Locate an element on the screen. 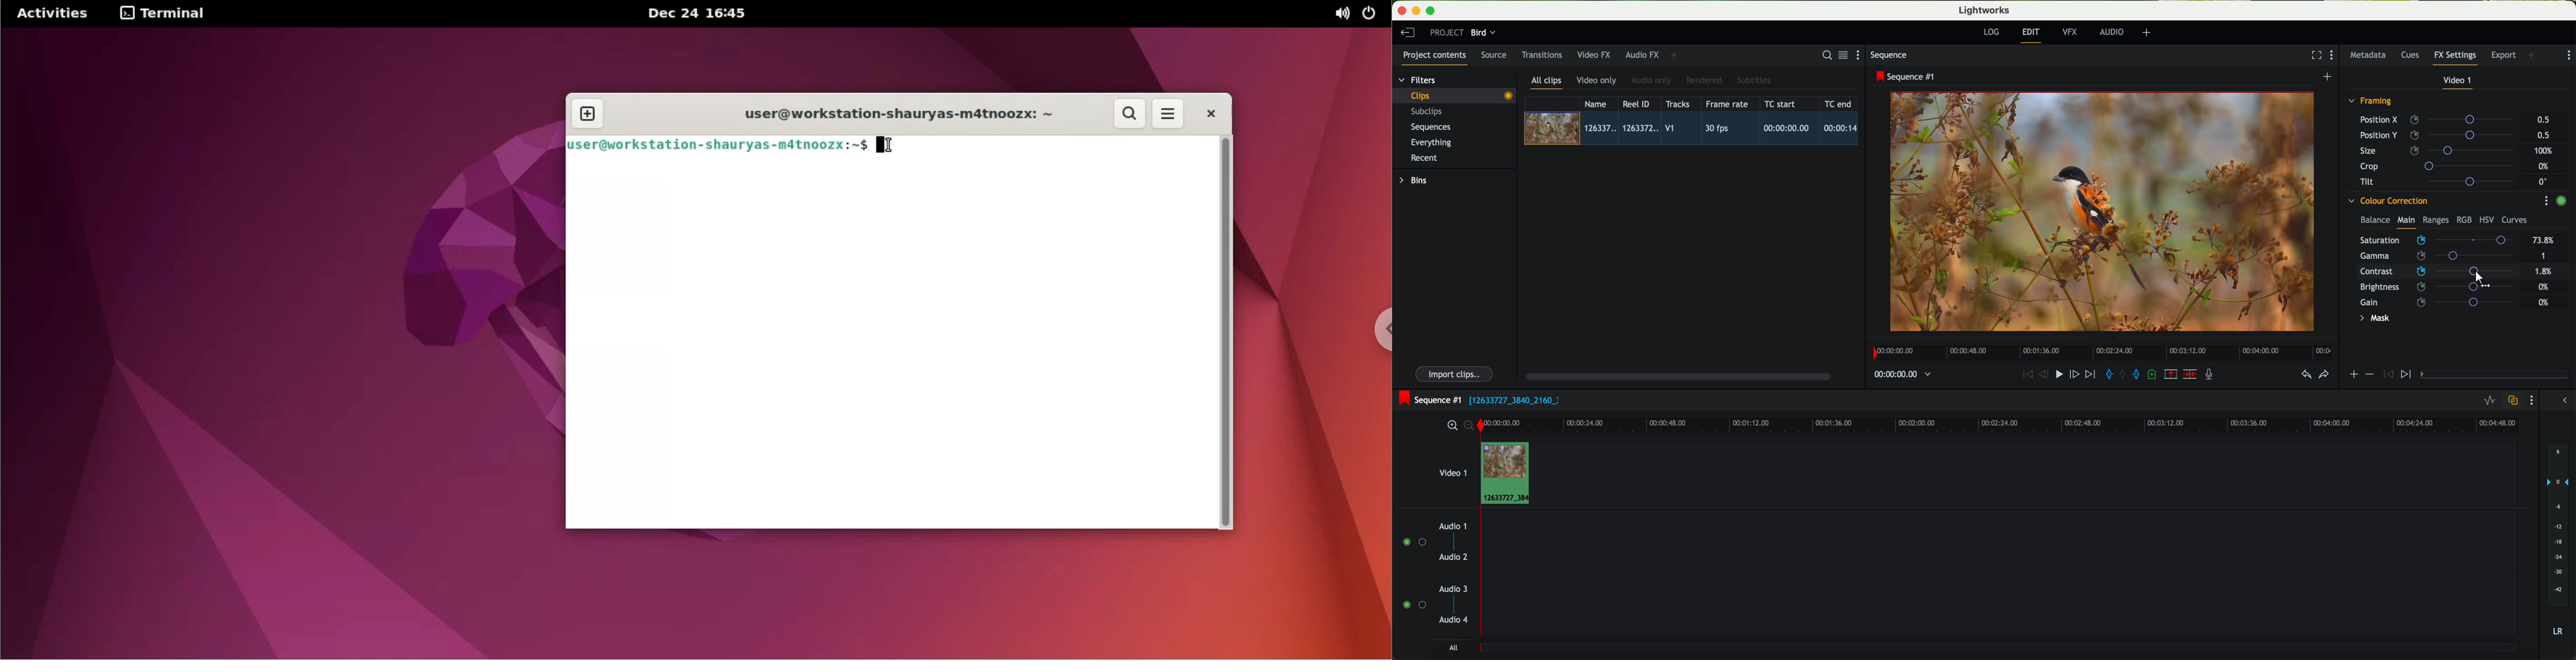 Image resolution: width=2576 pixels, height=672 pixels. Reel ID is located at coordinates (1639, 104).